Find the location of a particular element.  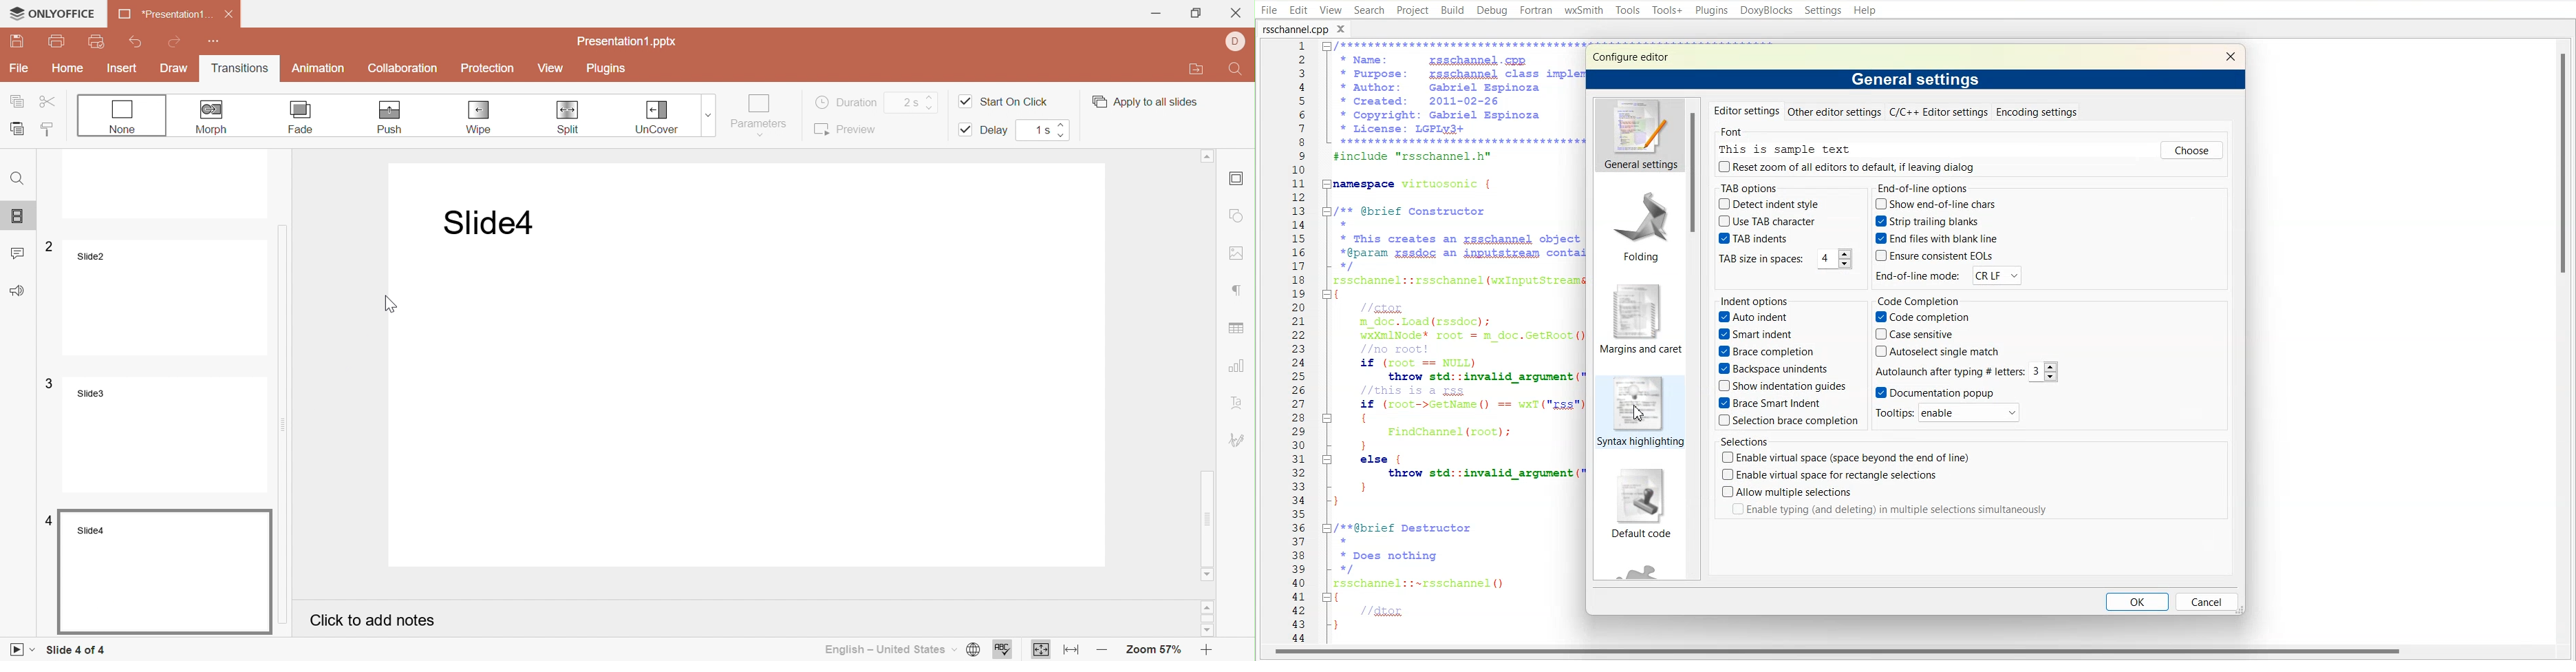

Text align is located at coordinates (1240, 402).